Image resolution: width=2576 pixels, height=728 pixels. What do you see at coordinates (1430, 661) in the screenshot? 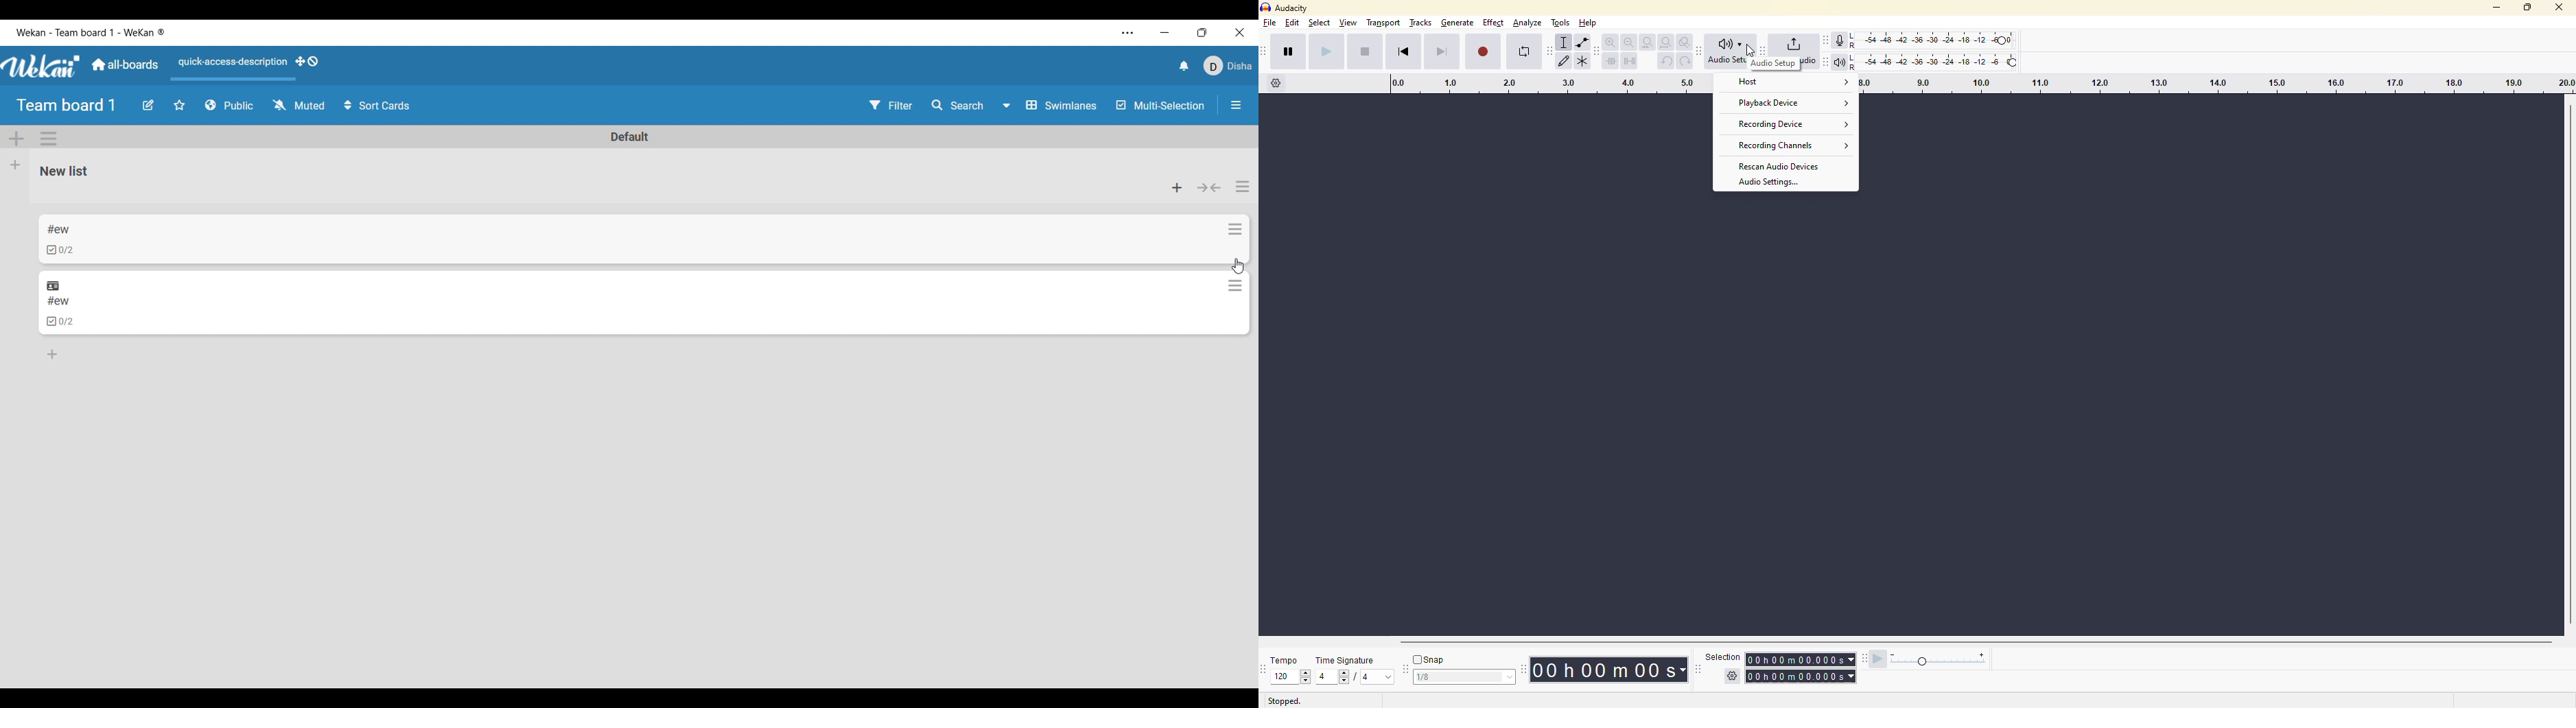
I see `snap` at bounding box center [1430, 661].